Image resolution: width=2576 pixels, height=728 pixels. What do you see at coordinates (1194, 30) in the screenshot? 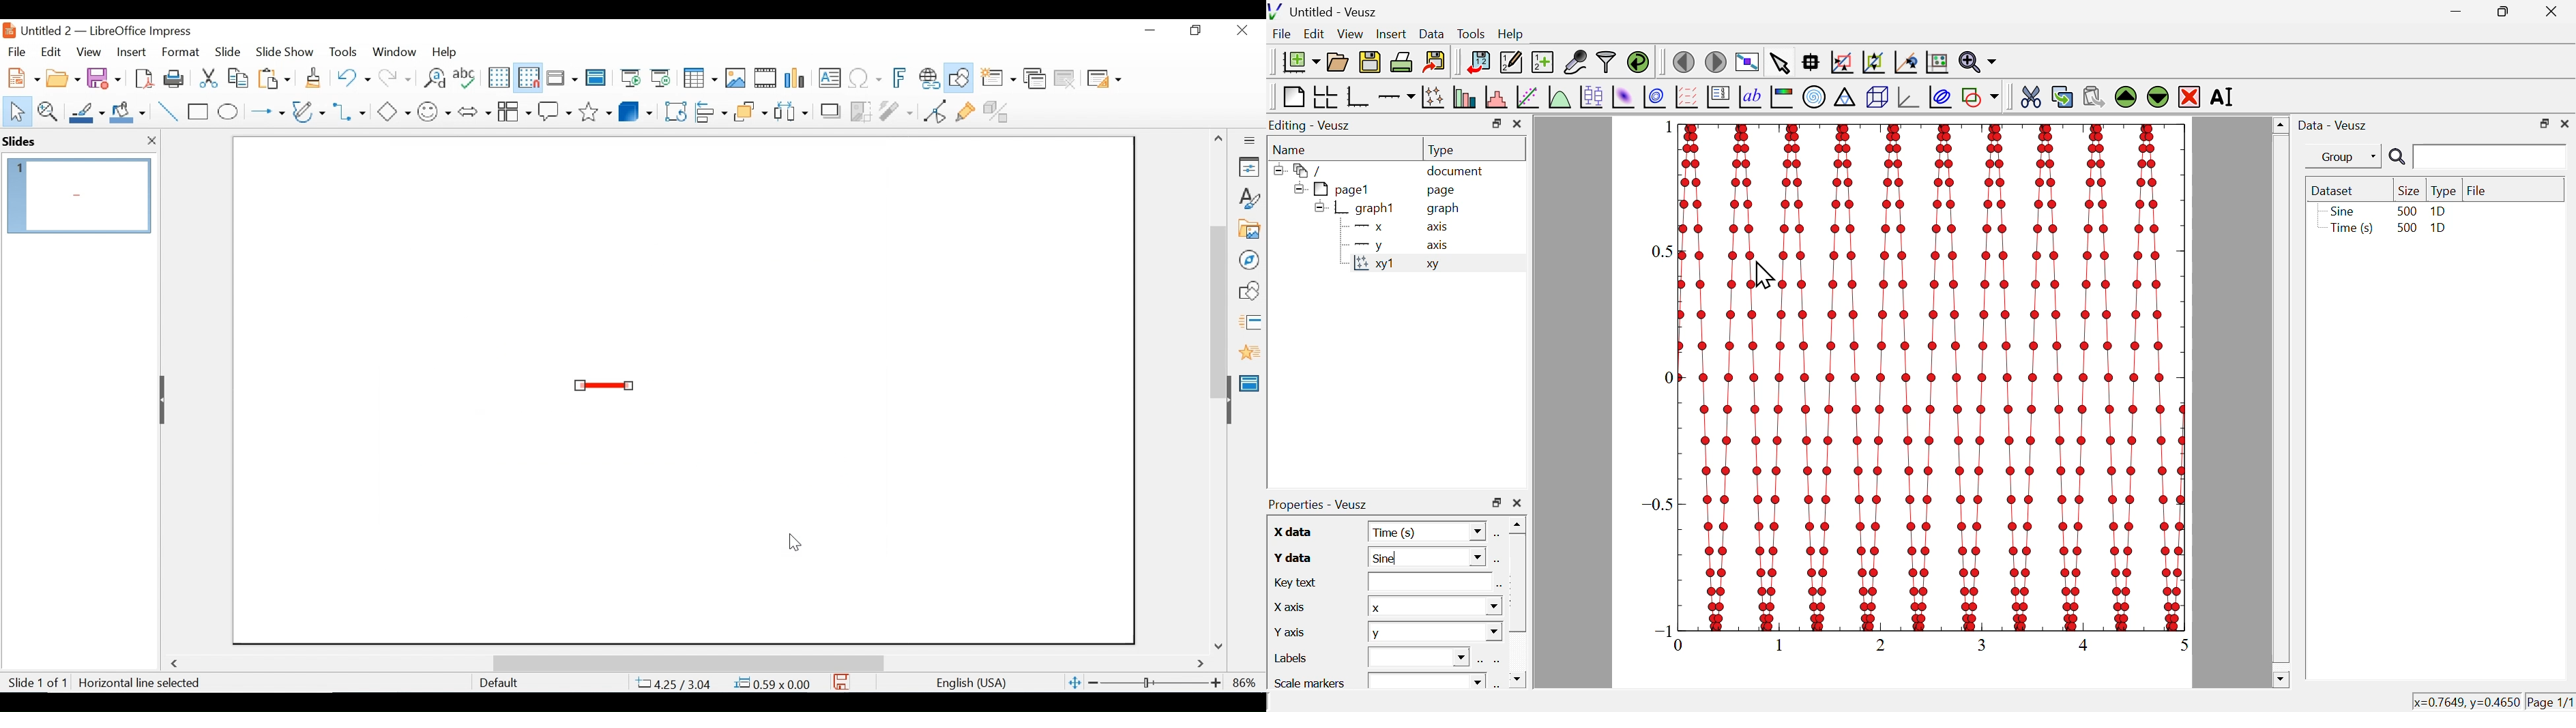
I see `Restore` at bounding box center [1194, 30].